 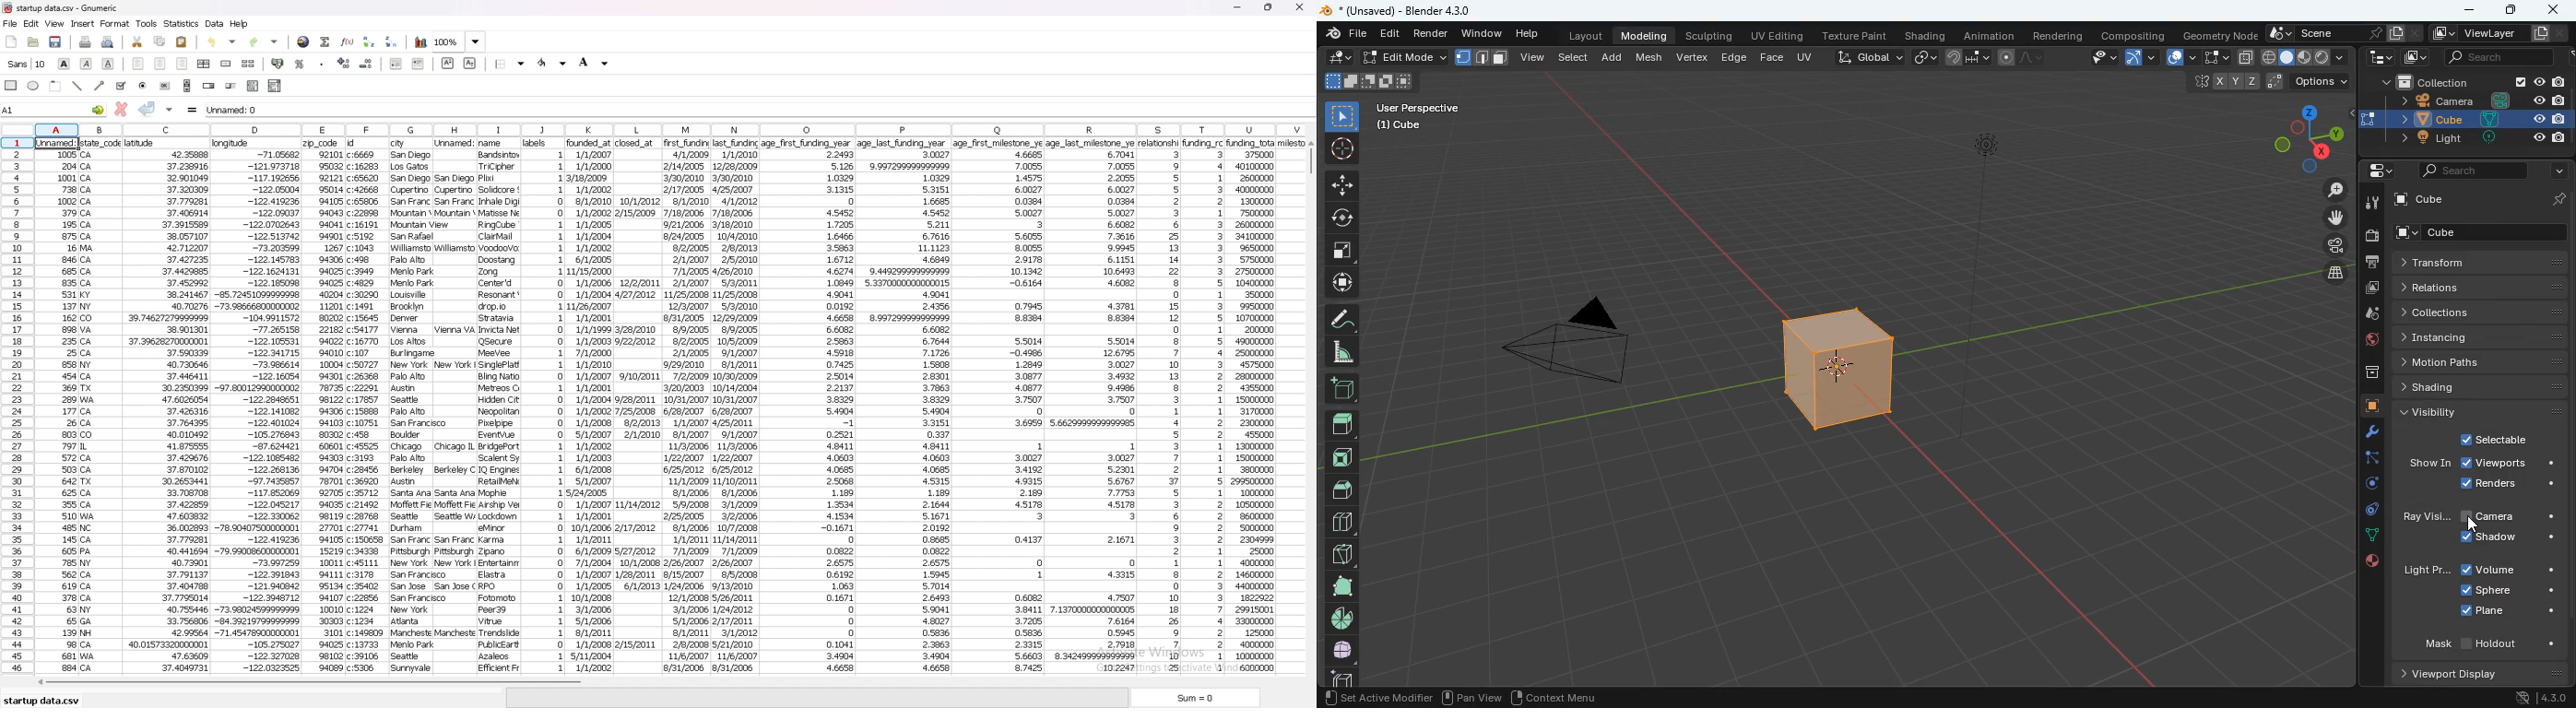 What do you see at coordinates (279, 63) in the screenshot?
I see `accounting` at bounding box center [279, 63].